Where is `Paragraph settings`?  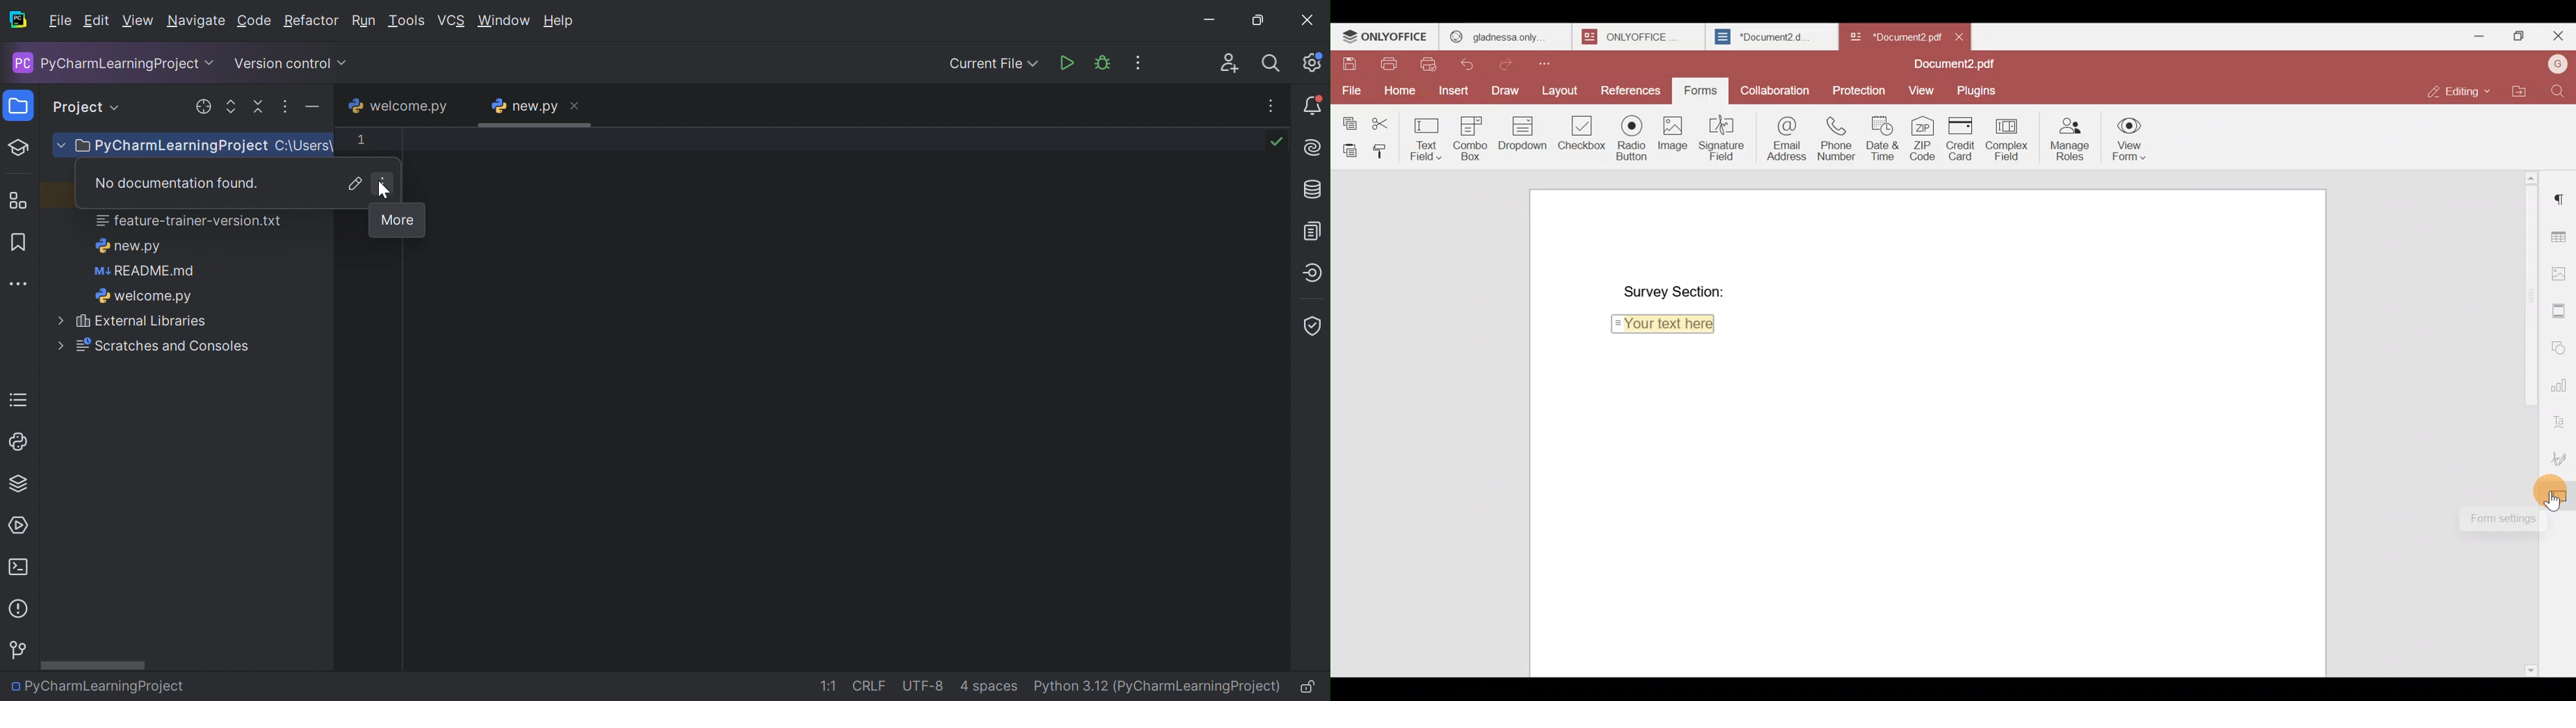
Paragraph settings is located at coordinates (2562, 194).